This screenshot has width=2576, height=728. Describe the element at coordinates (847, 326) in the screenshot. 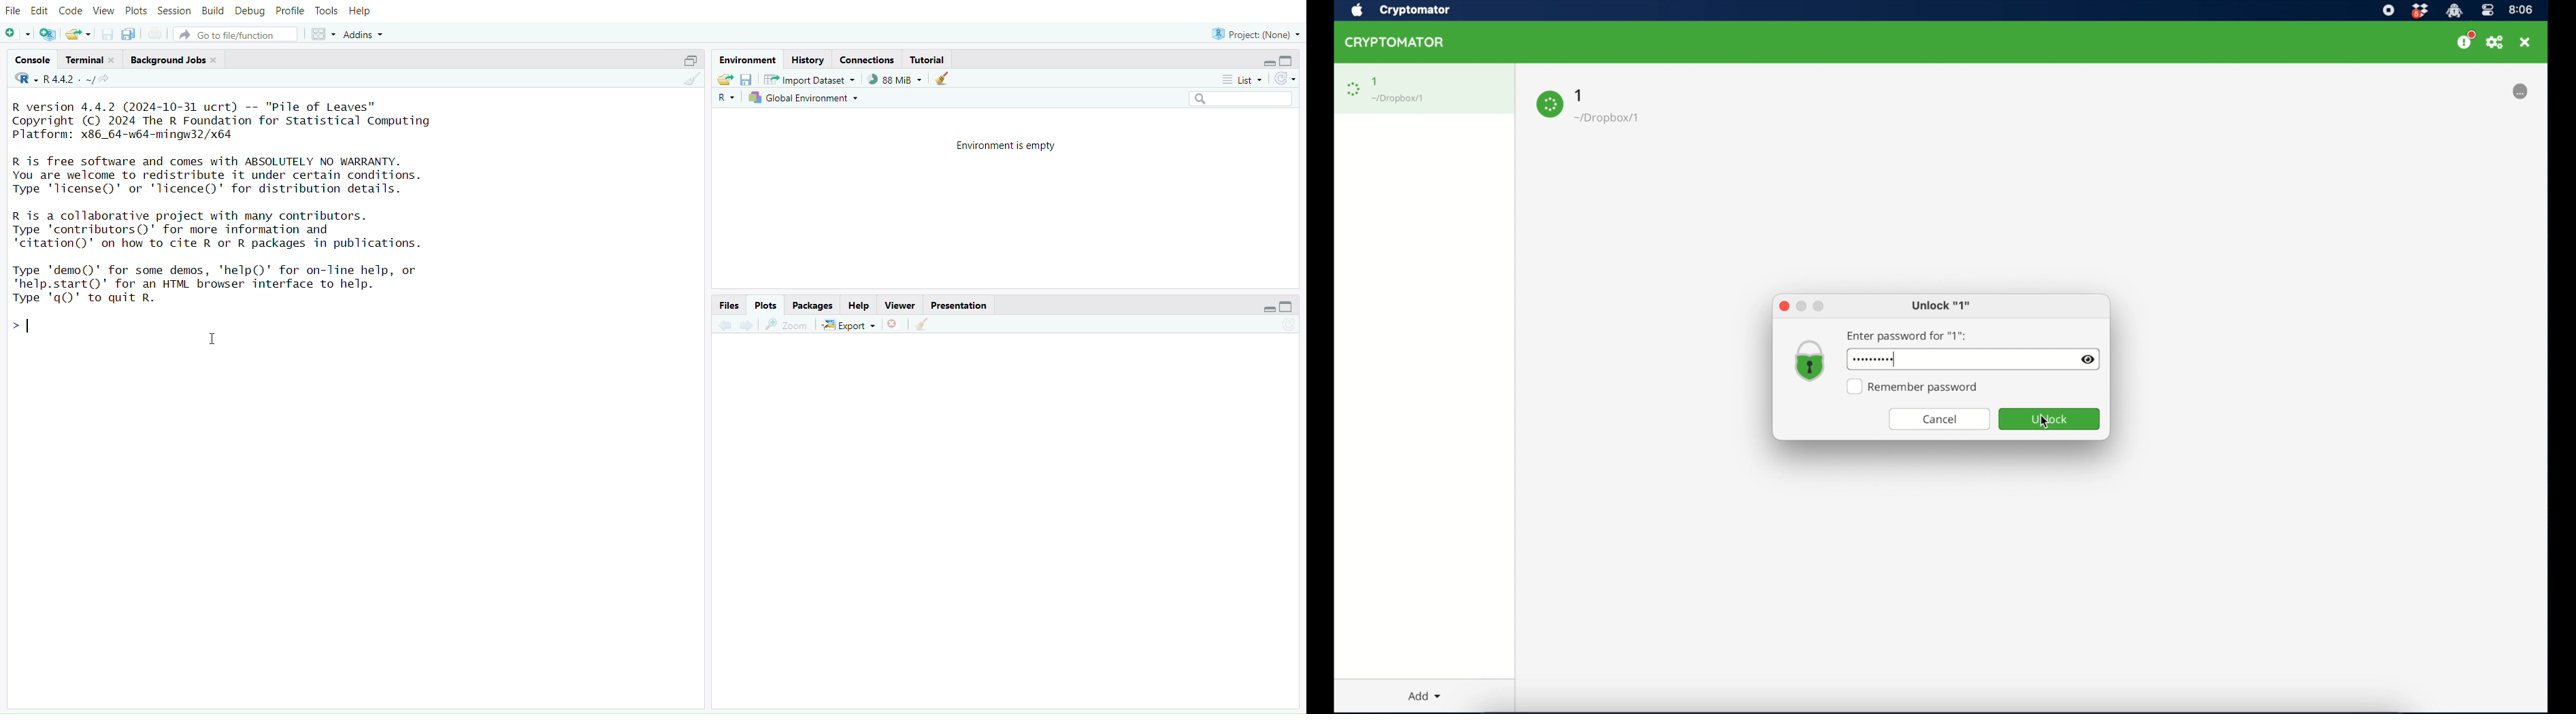

I see `export` at that location.